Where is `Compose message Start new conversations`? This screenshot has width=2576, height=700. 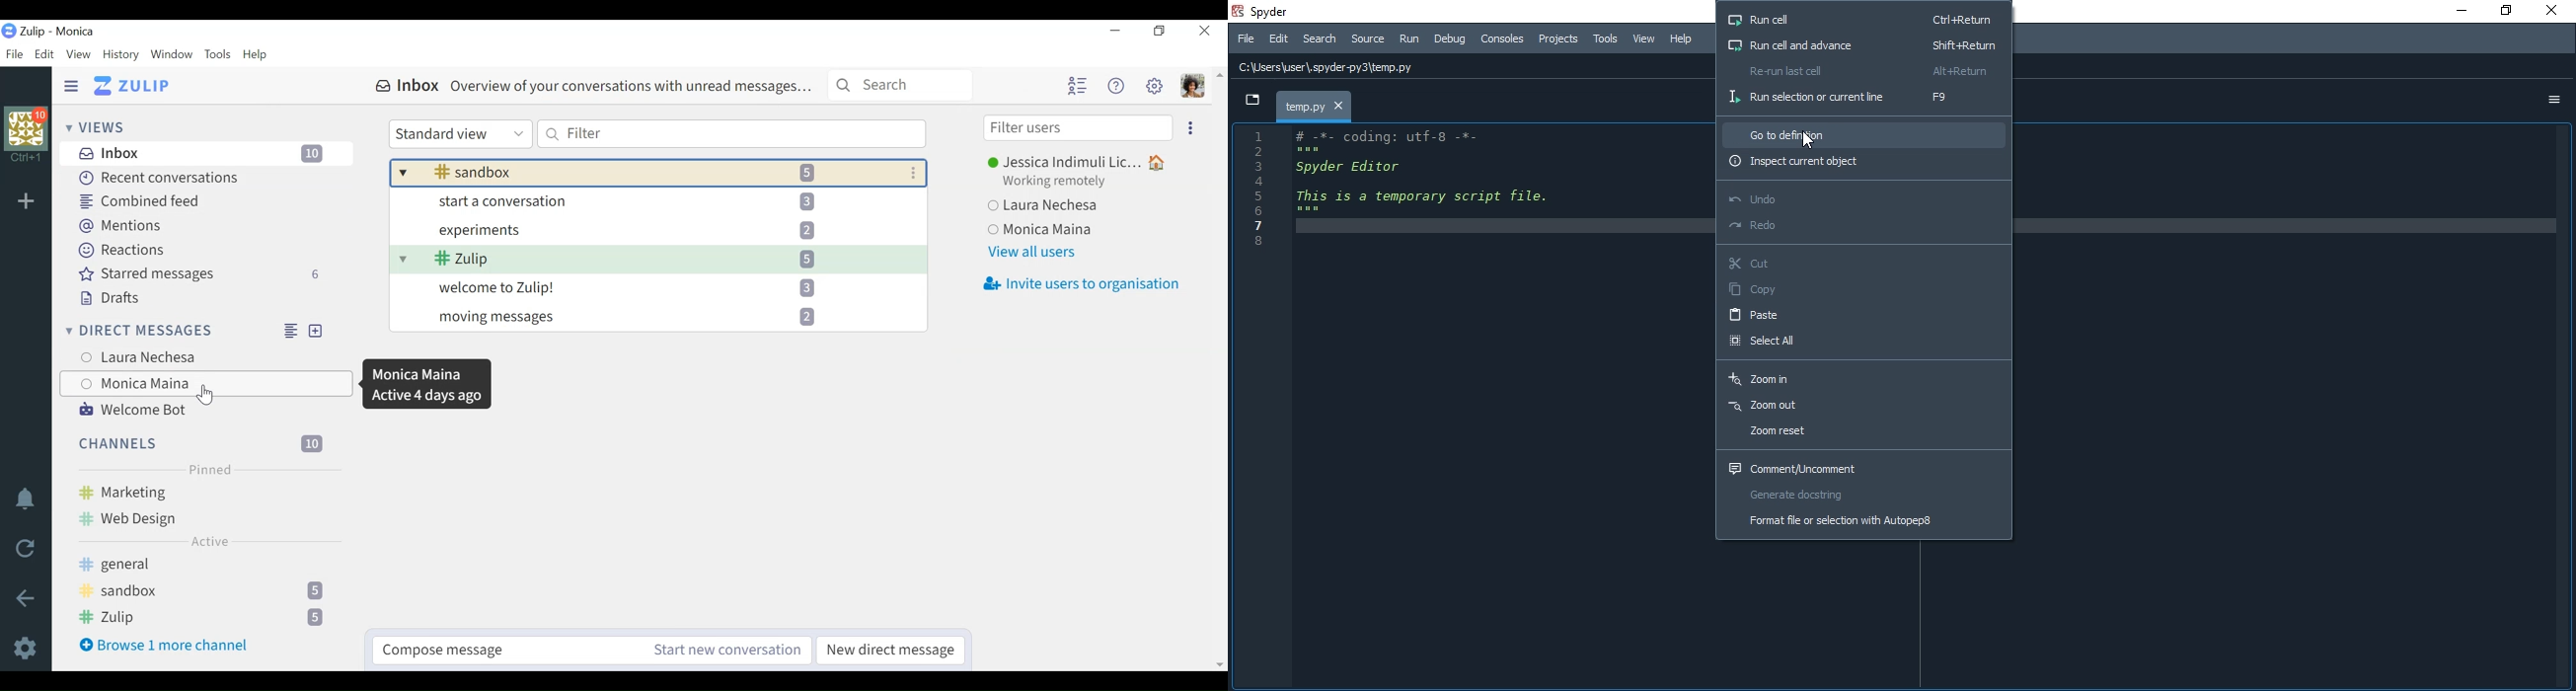
Compose message Start new conversations is located at coordinates (592, 650).